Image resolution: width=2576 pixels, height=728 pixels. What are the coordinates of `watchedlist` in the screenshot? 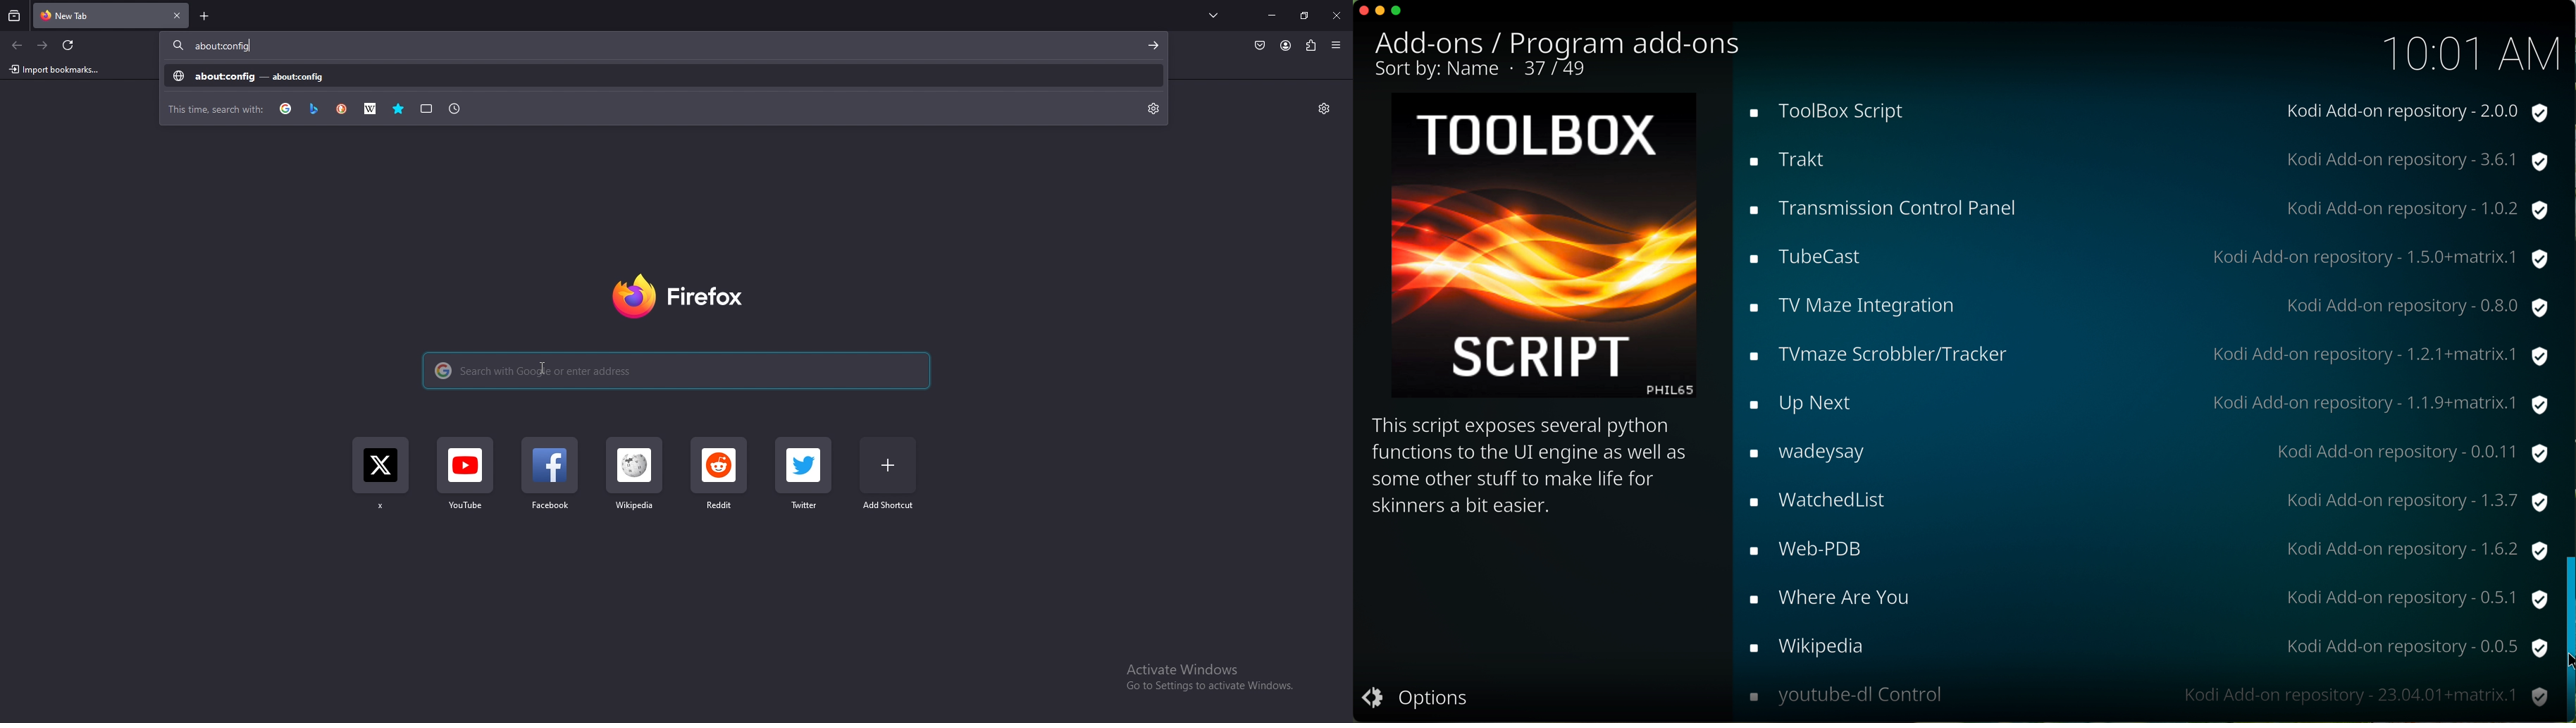 It's located at (2148, 501).